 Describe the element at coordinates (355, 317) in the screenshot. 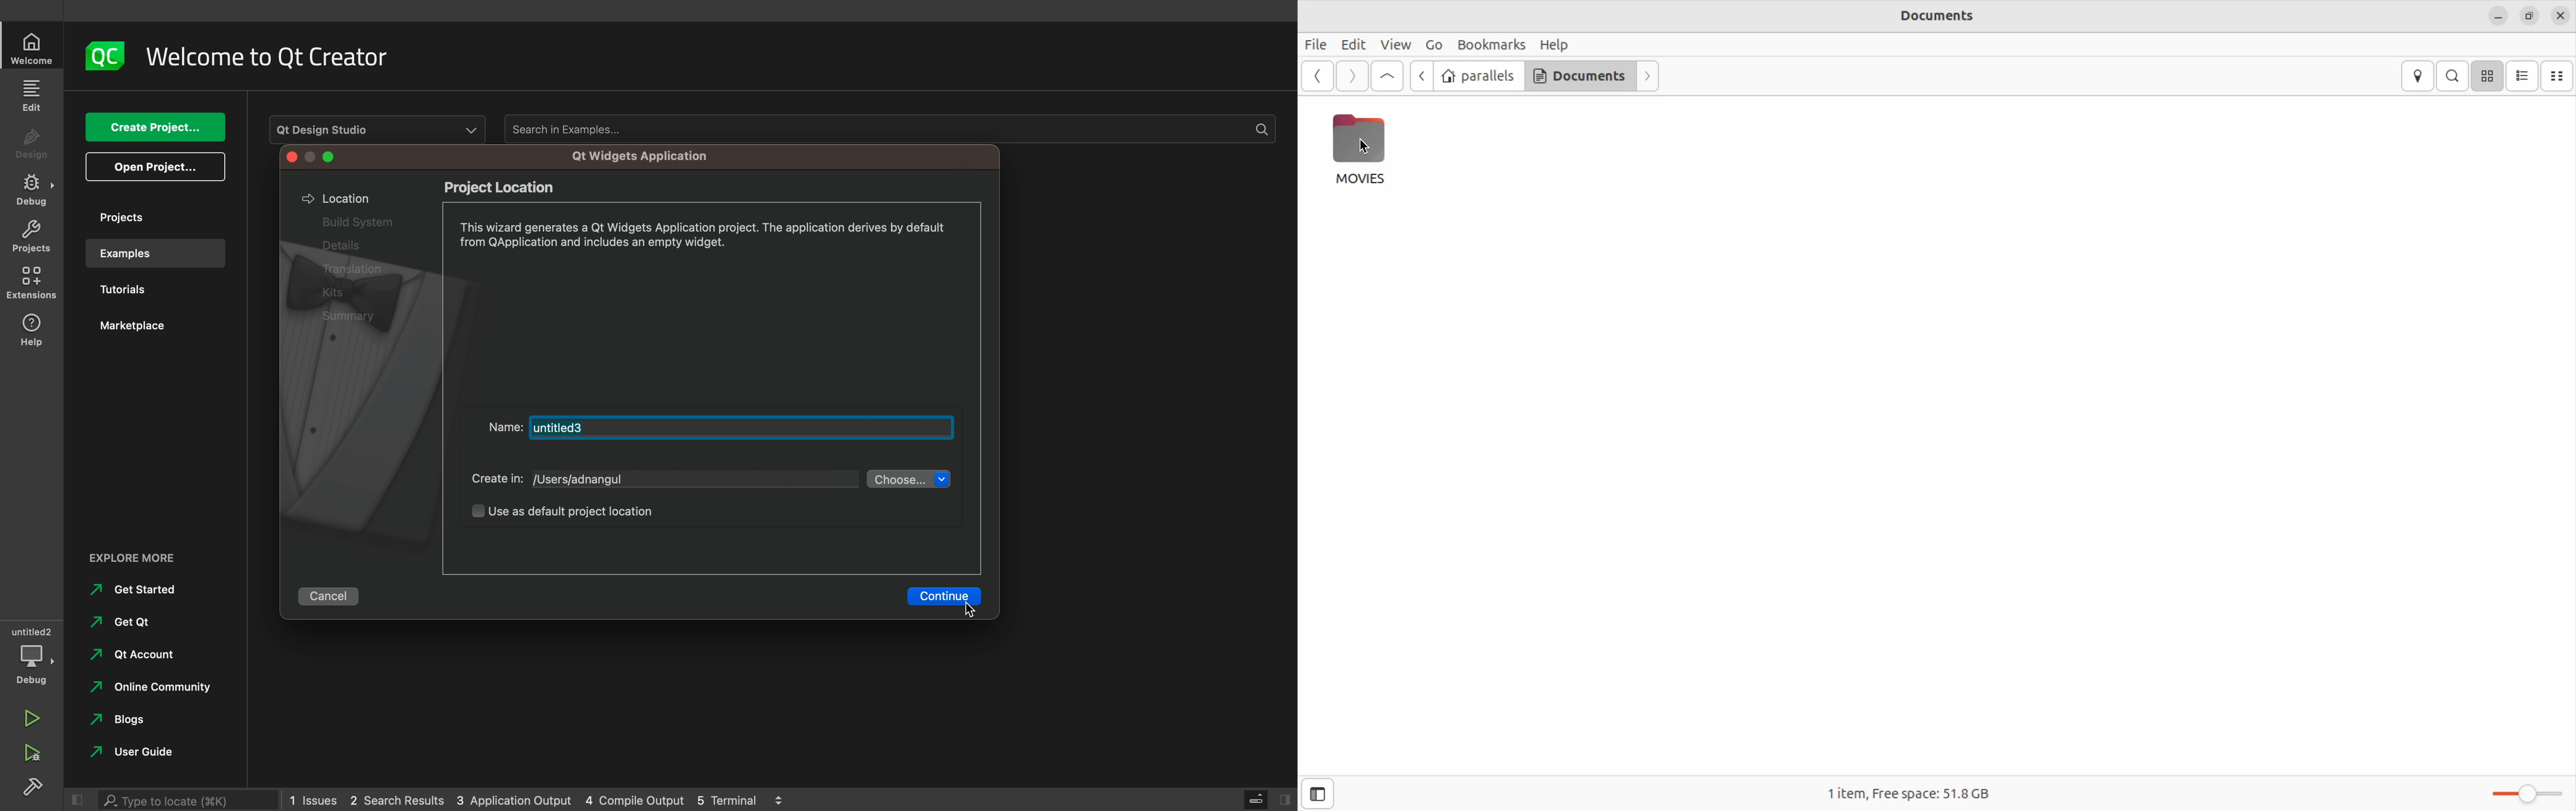

I see `summary` at that location.